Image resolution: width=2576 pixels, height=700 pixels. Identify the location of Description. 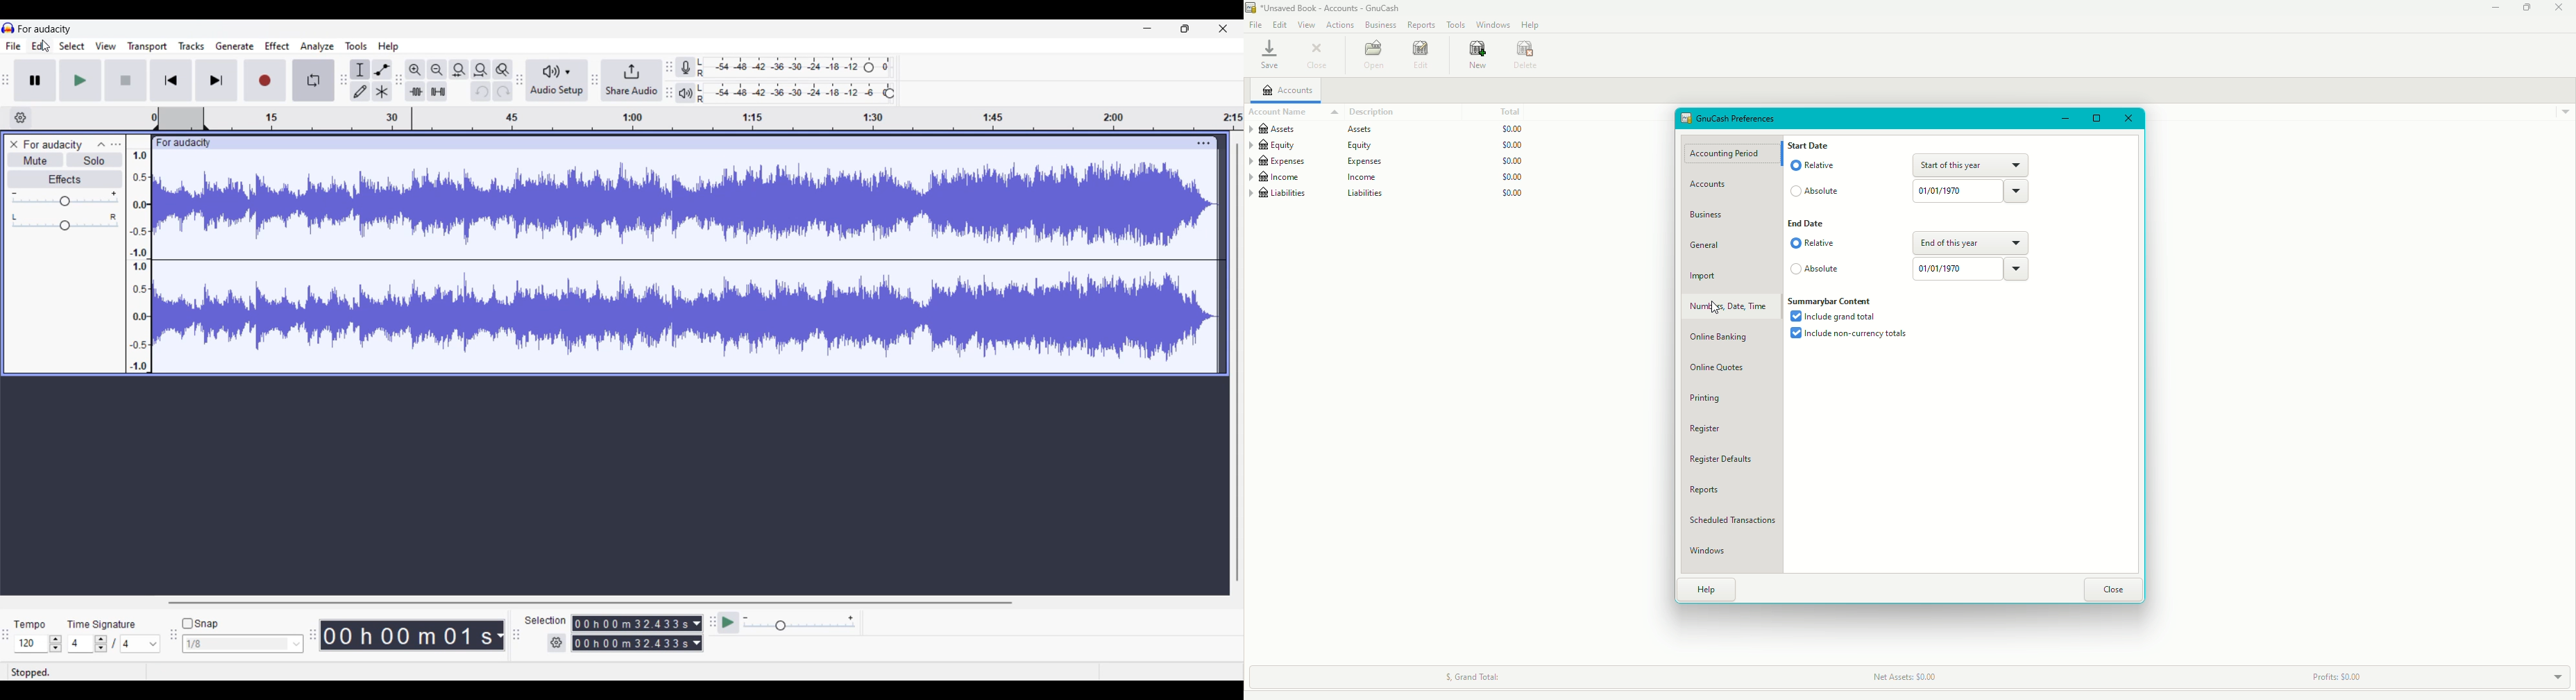
(1364, 110).